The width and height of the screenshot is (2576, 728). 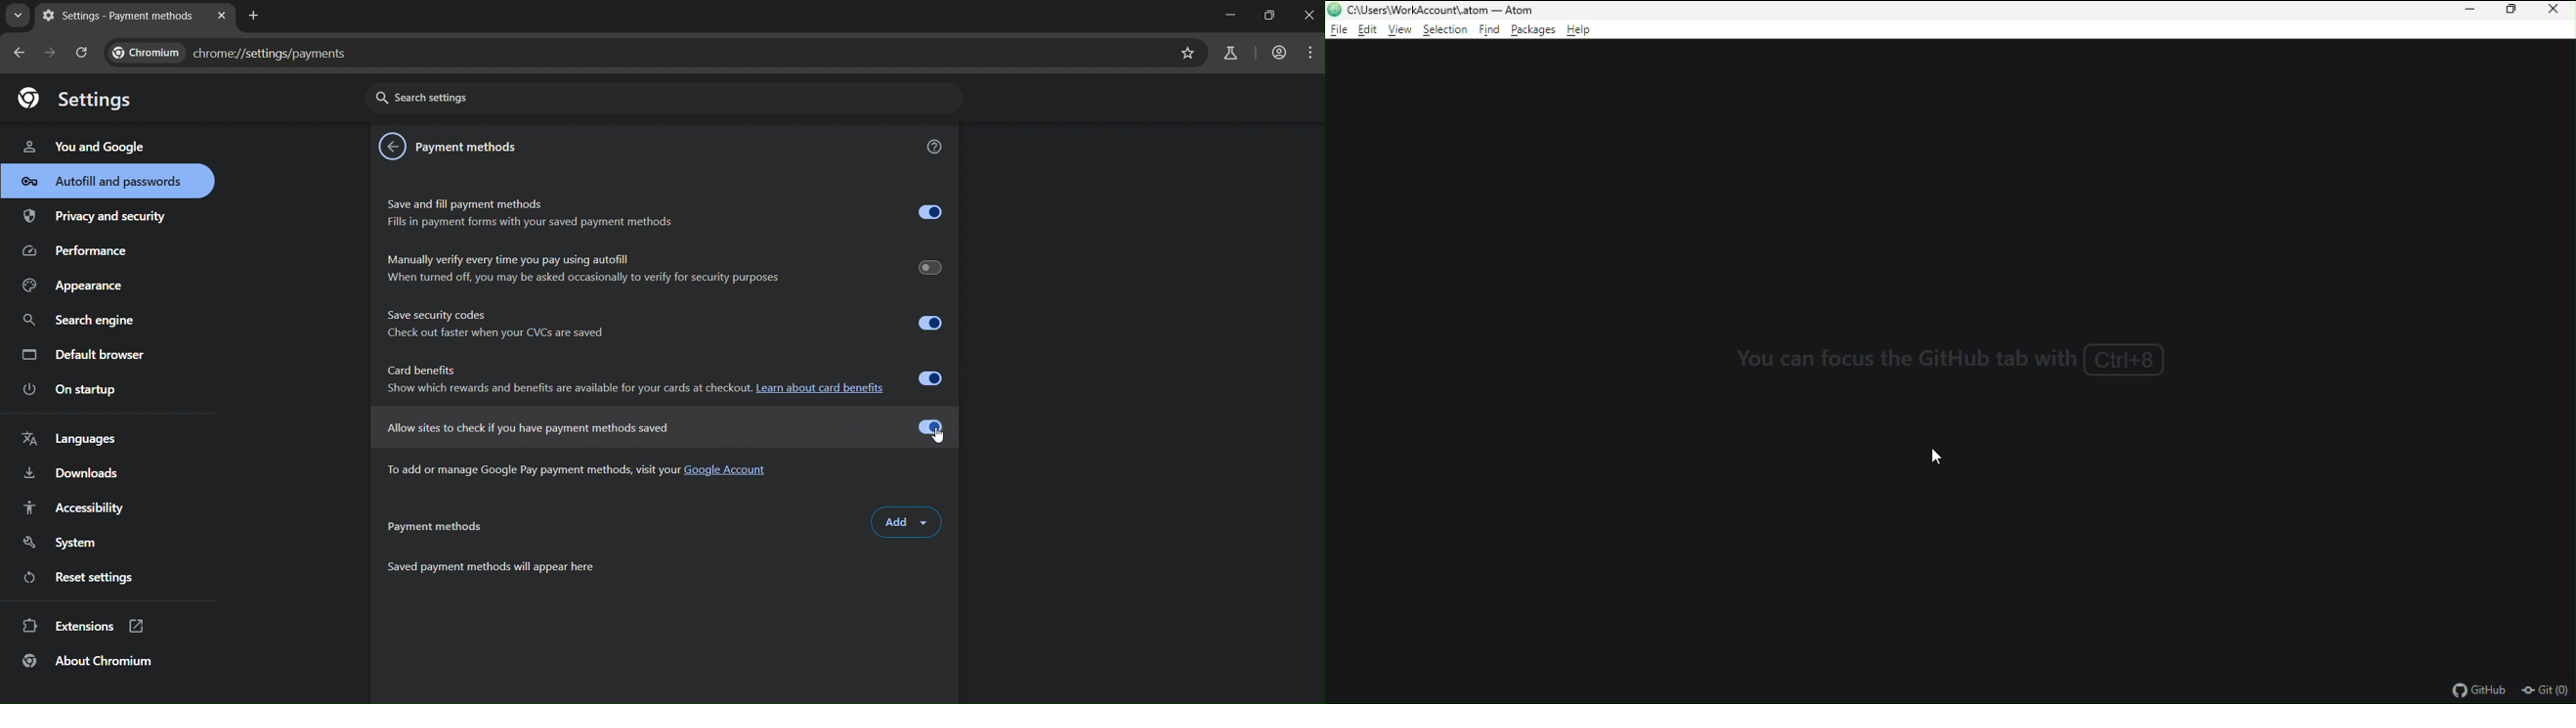 What do you see at coordinates (17, 16) in the screenshot?
I see `search tab` at bounding box center [17, 16].